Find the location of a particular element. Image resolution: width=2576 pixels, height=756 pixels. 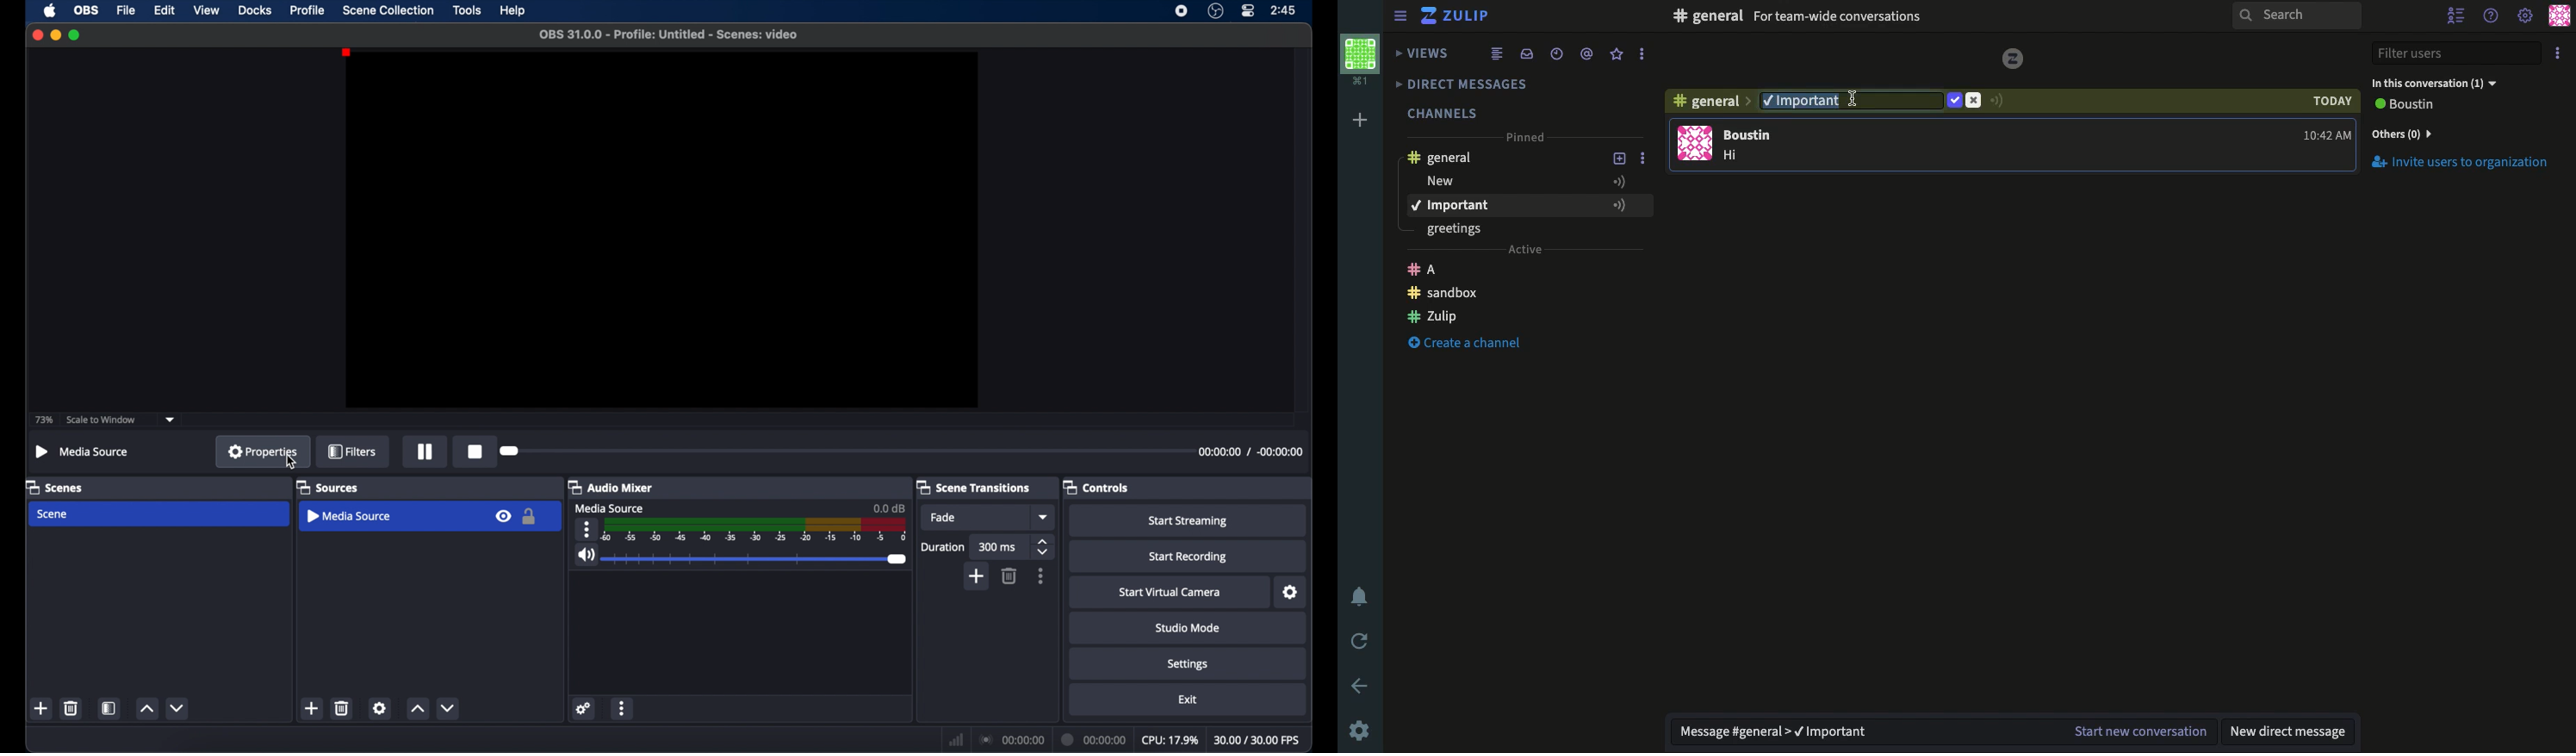

cpu is located at coordinates (1170, 739).